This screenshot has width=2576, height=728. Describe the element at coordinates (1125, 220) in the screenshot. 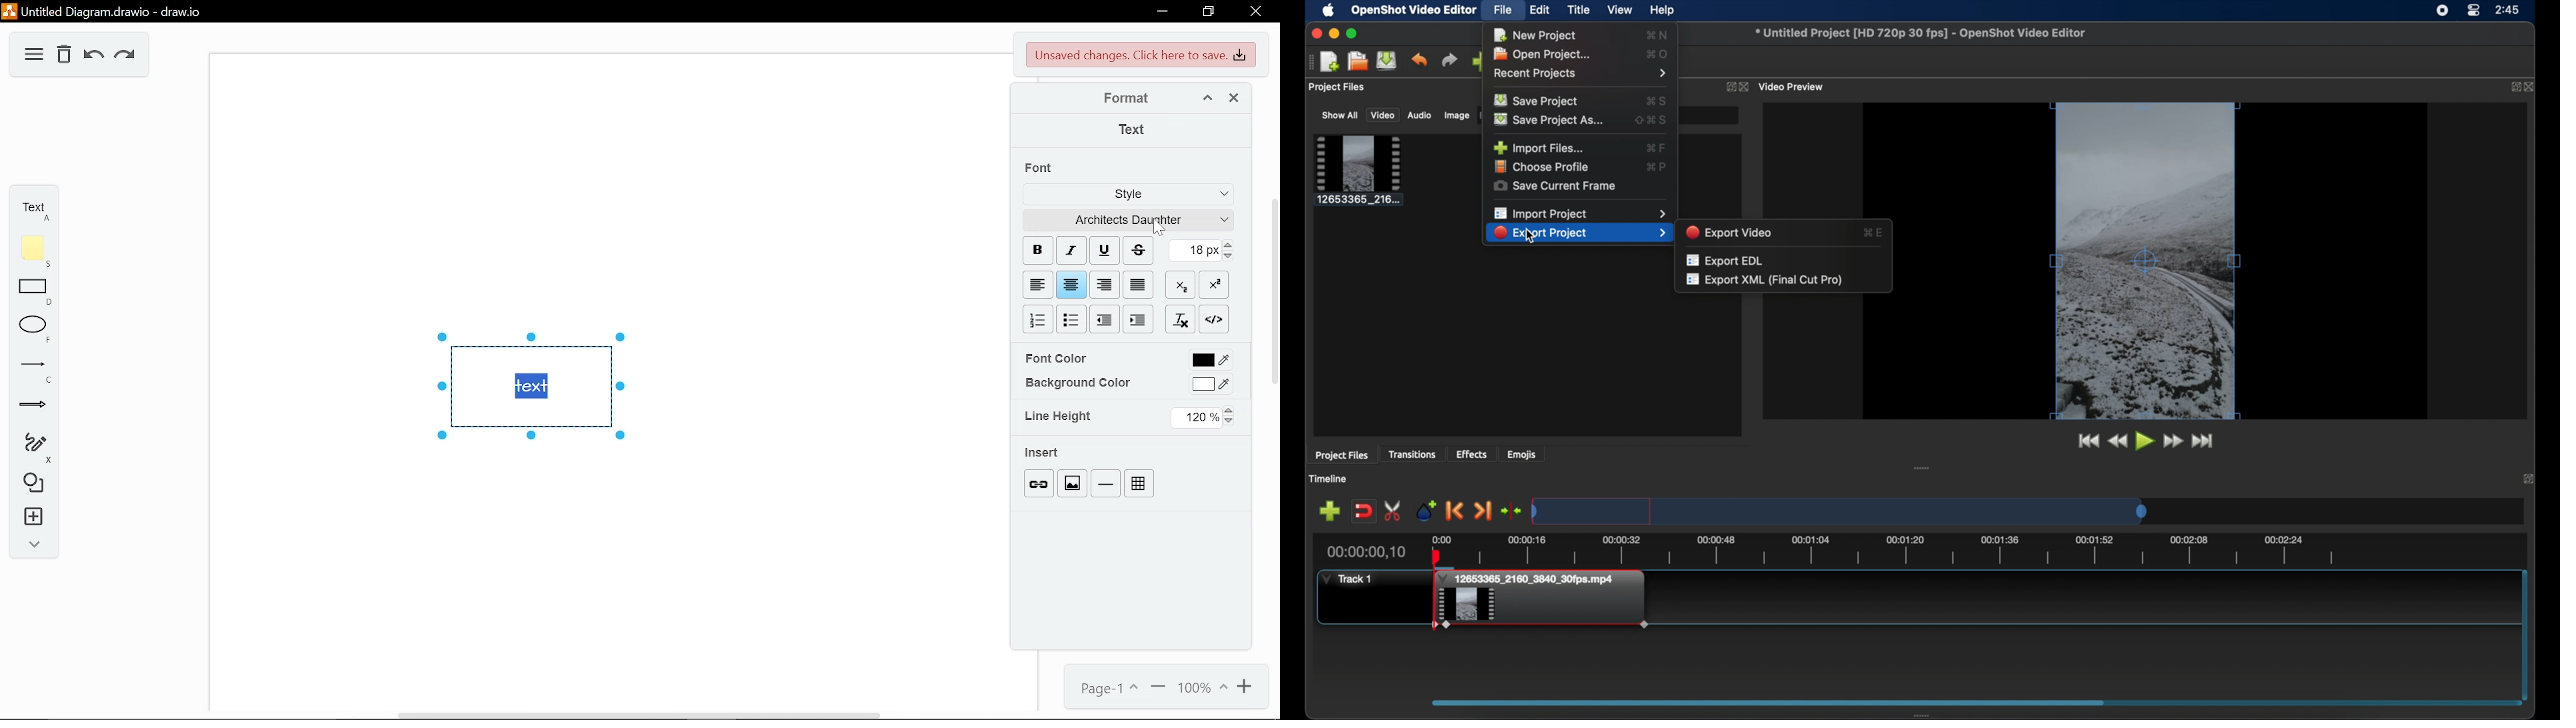

I see `font style` at that location.